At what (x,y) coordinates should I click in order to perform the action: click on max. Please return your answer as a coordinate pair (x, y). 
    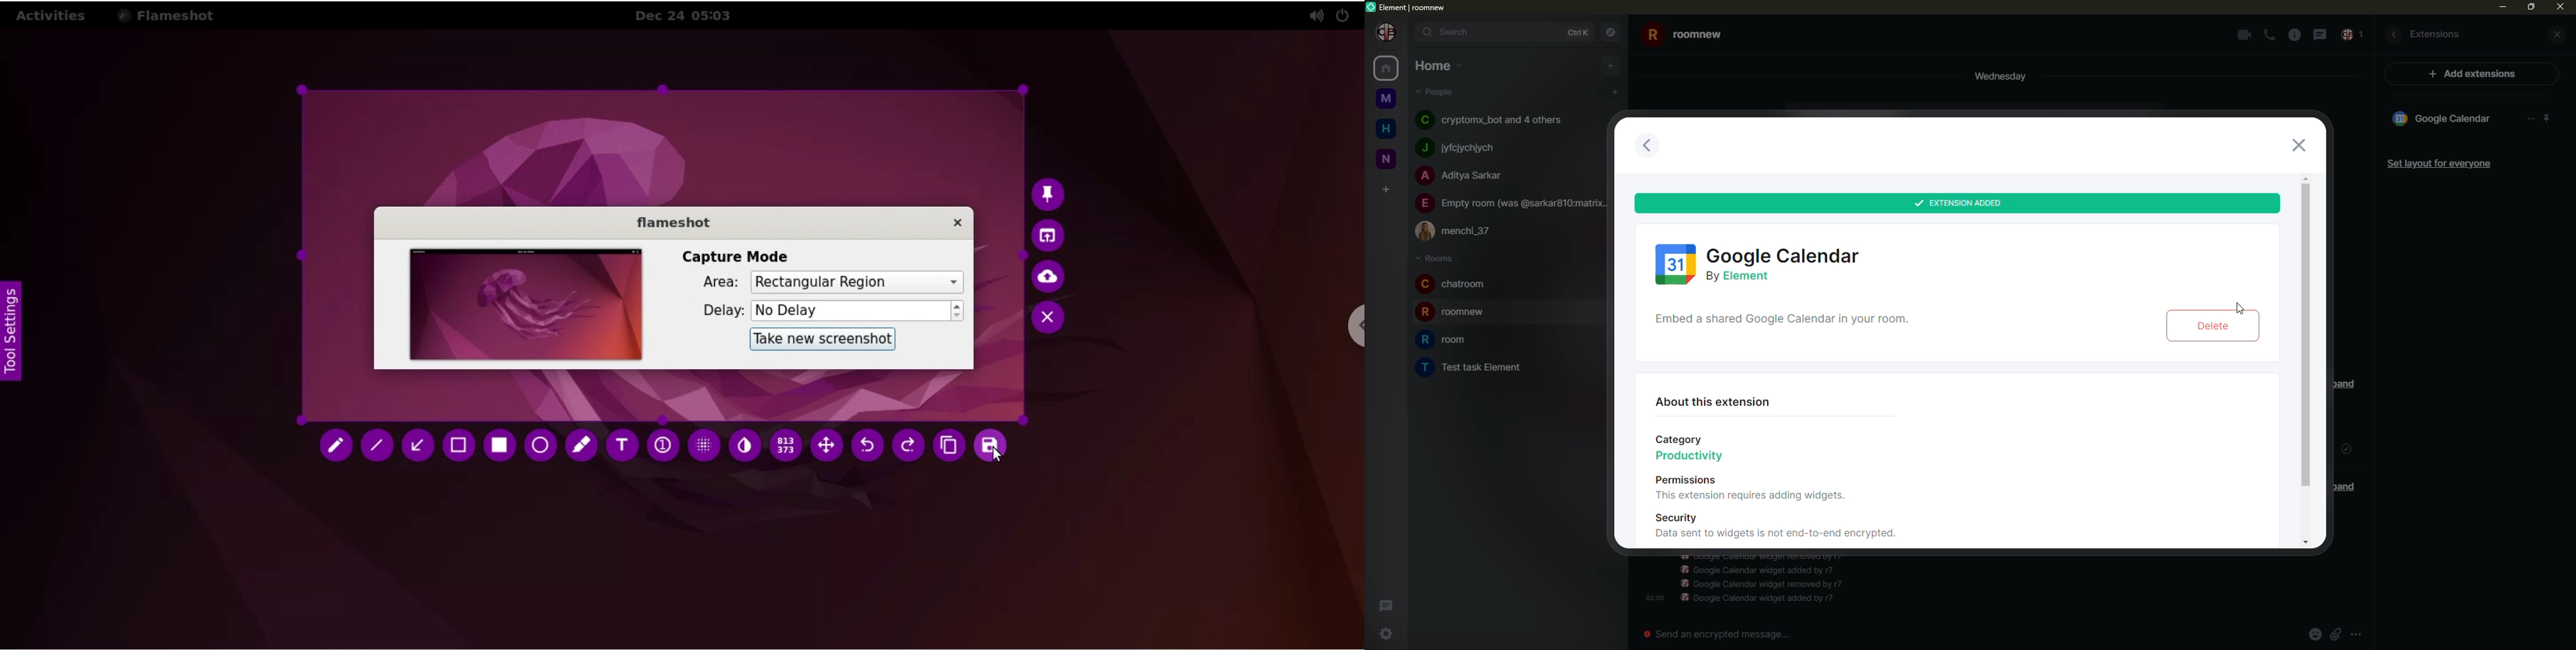
    Looking at the image, I should click on (2530, 8).